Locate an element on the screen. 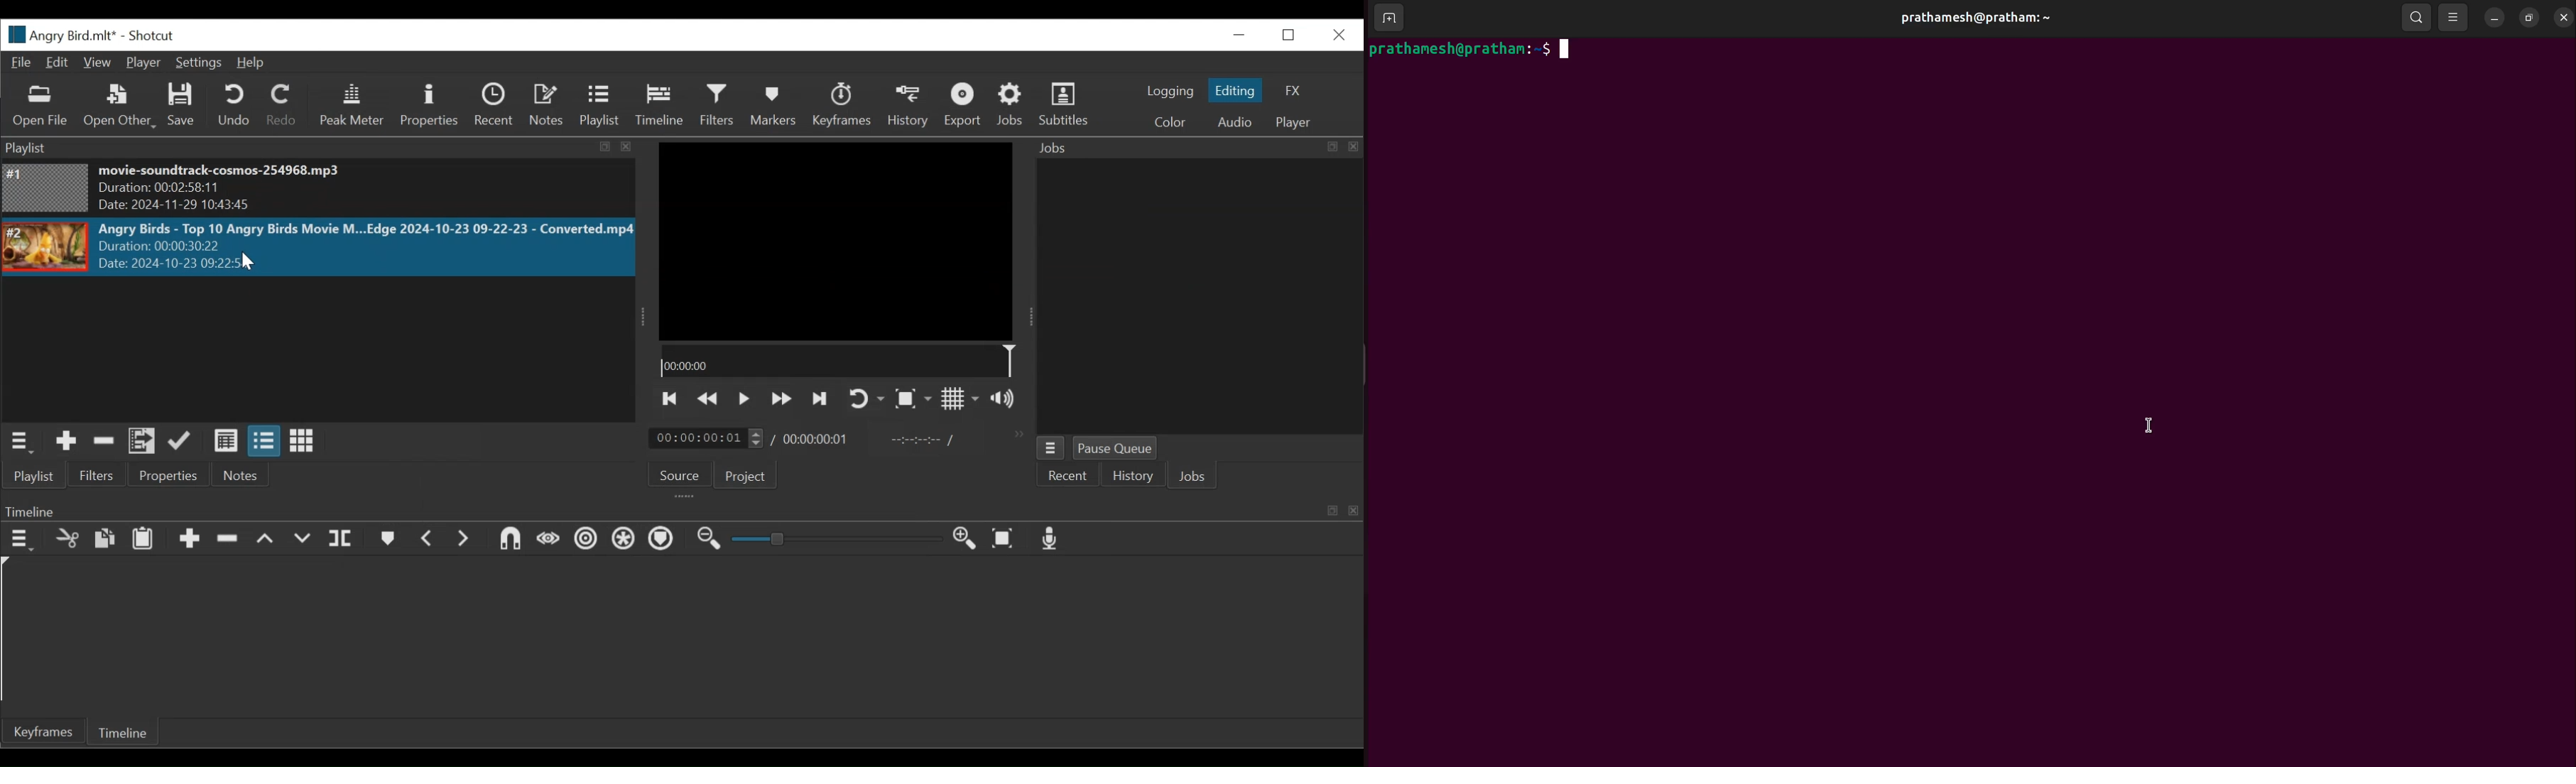 This screenshot has height=784, width=2576. Jobs Panel is located at coordinates (1192, 148).